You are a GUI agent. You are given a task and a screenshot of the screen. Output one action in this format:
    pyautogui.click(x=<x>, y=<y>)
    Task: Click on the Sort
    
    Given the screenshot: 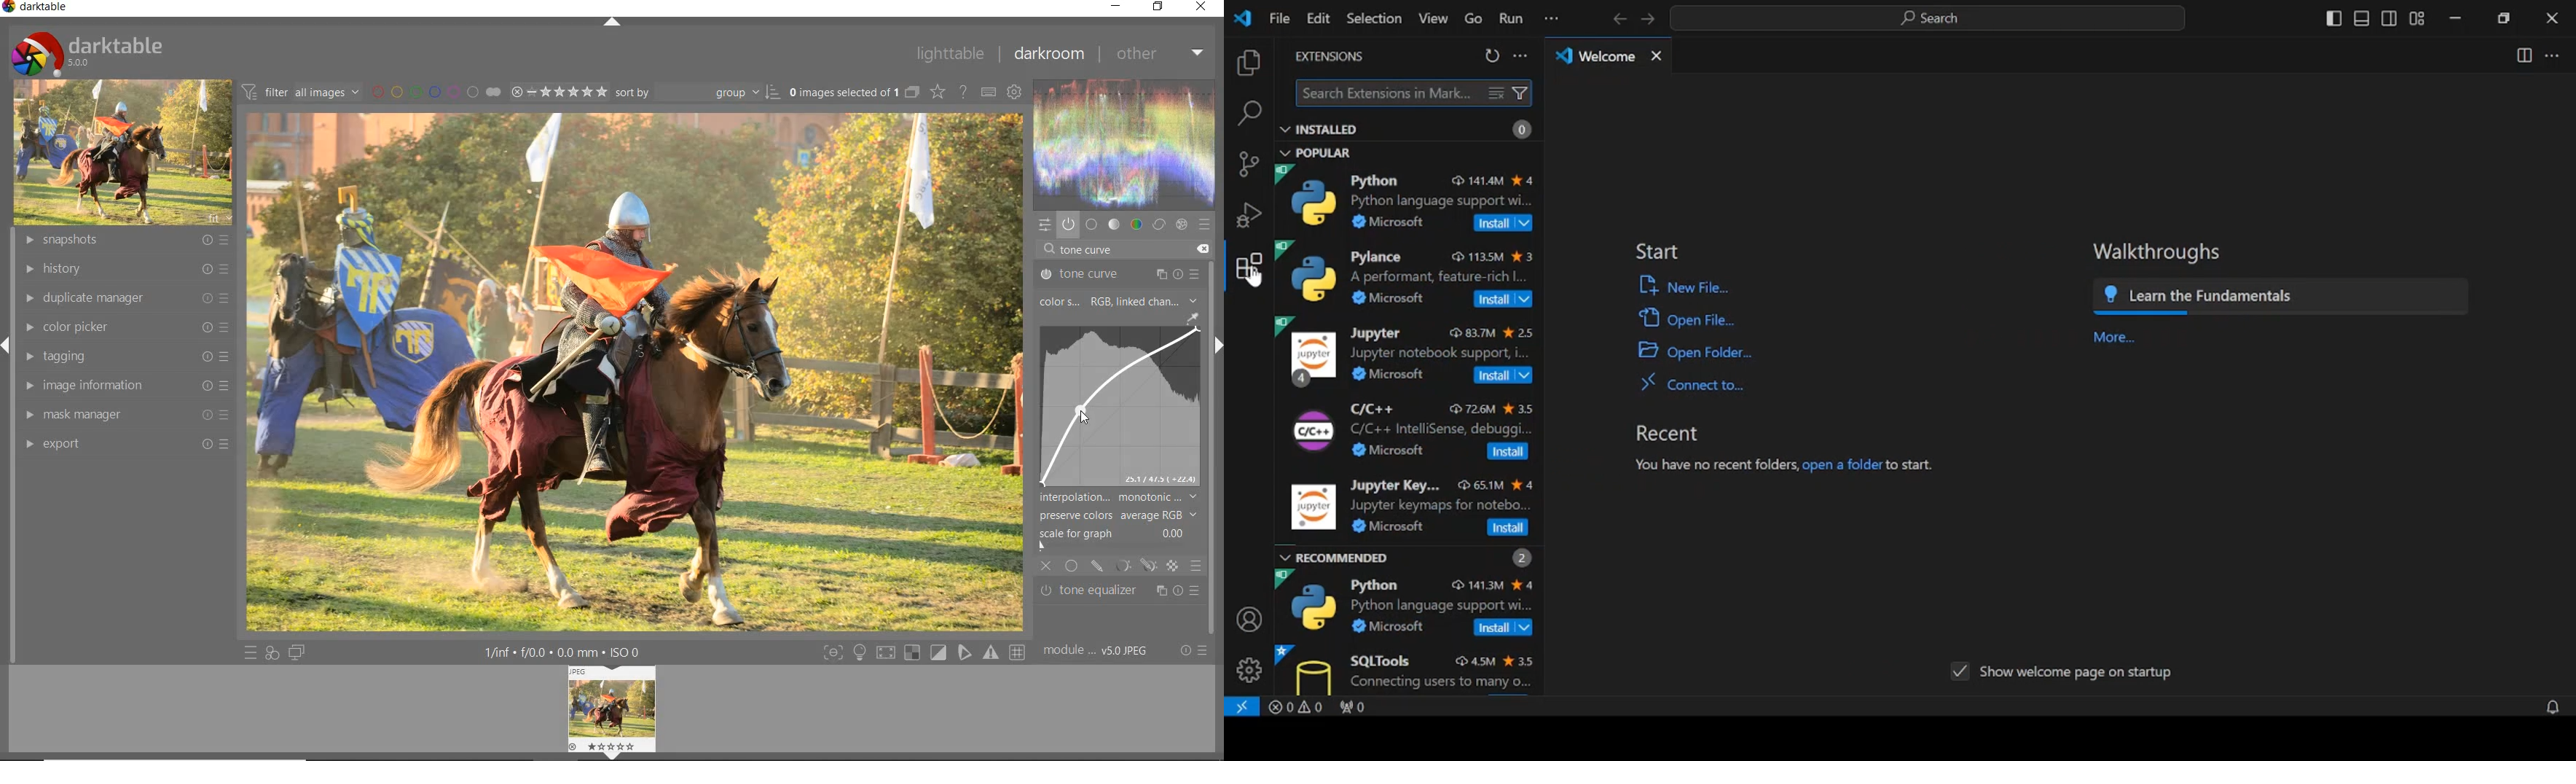 What is the action you would take?
    pyautogui.click(x=697, y=92)
    